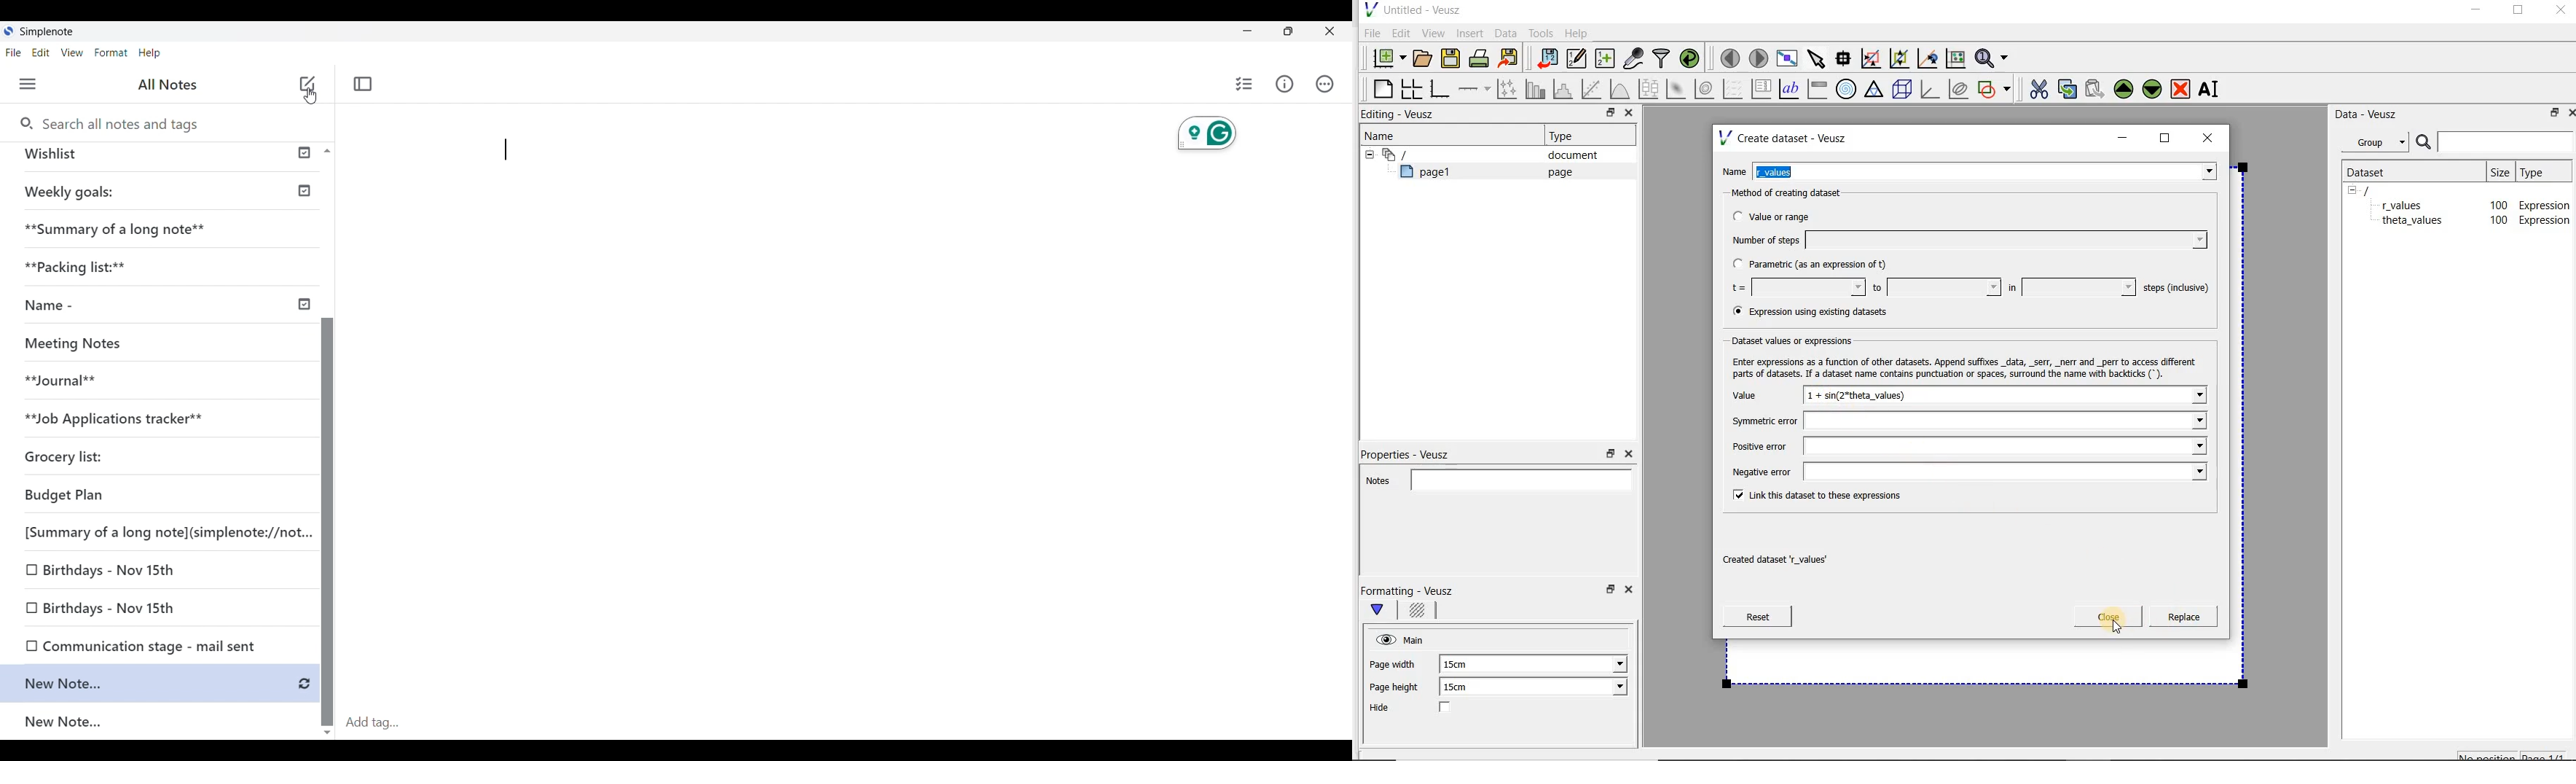 This screenshot has width=2576, height=784. Describe the element at coordinates (329, 522) in the screenshot. I see `Vertical slide bar` at that location.